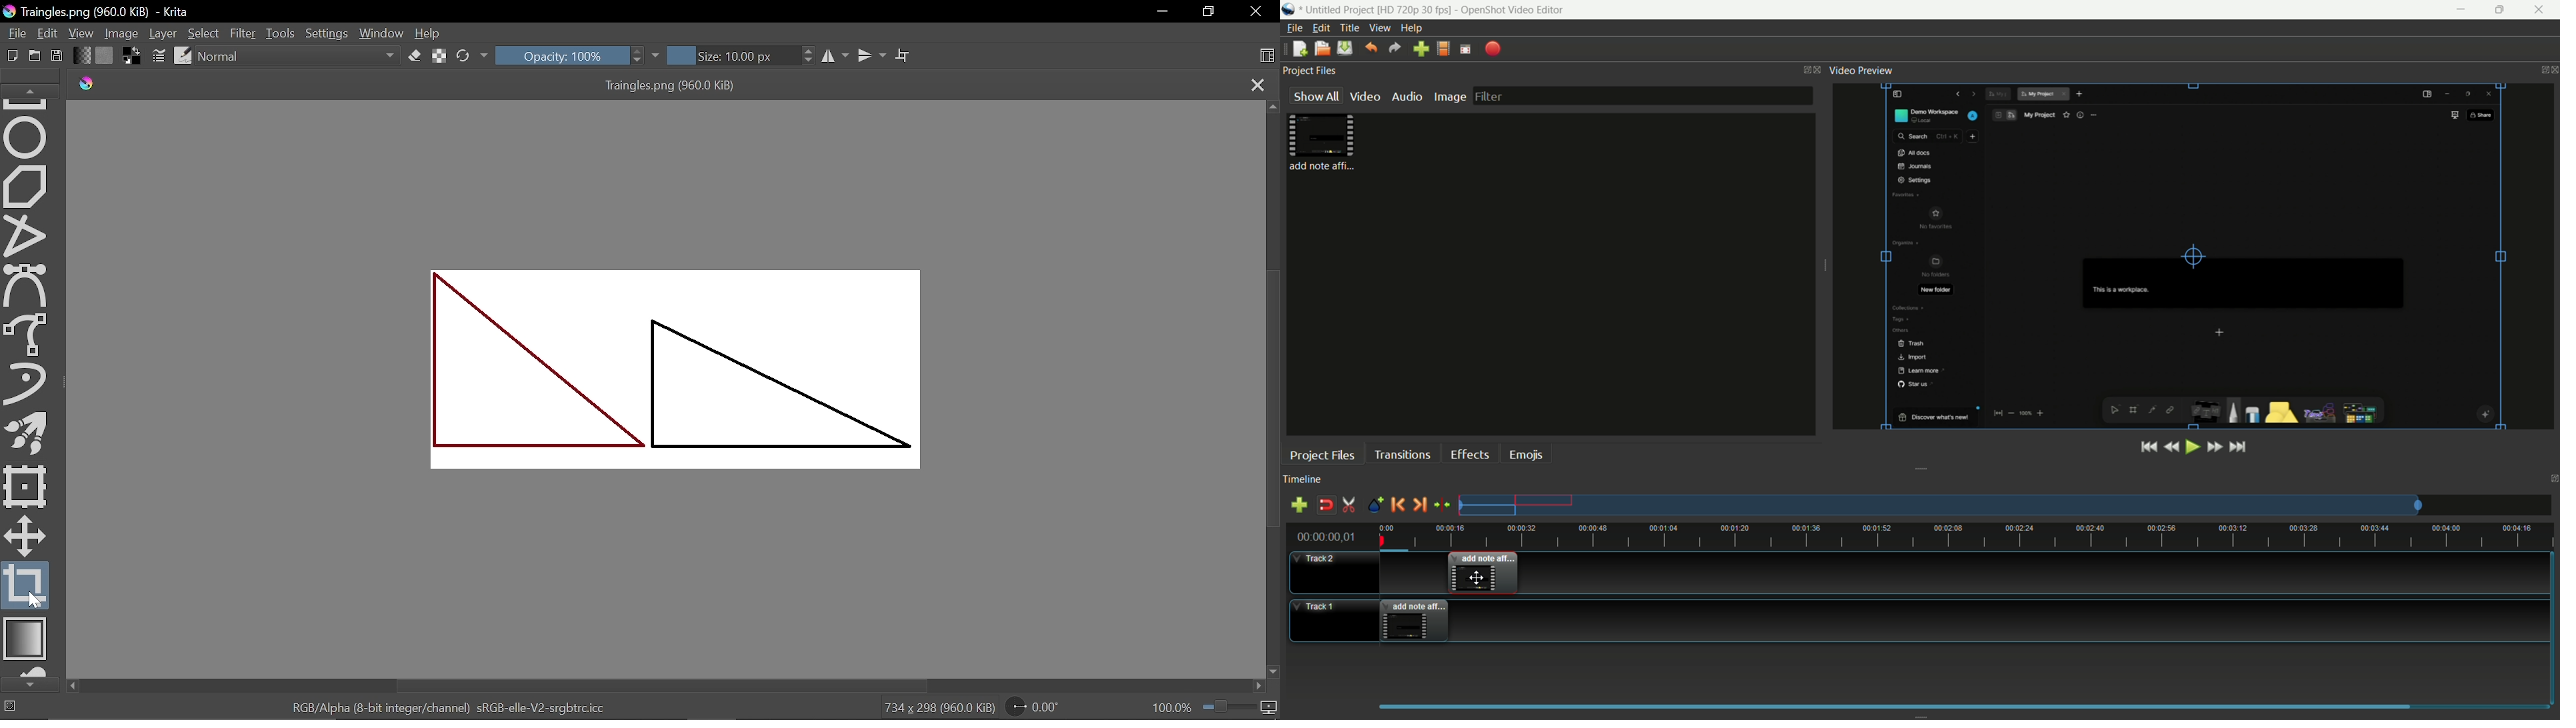 This screenshot has width=2576, height=728. What do you see at coordinates (1819, 69) in the screenshot?
I see `close project files` at bounding box center [1819, 69].